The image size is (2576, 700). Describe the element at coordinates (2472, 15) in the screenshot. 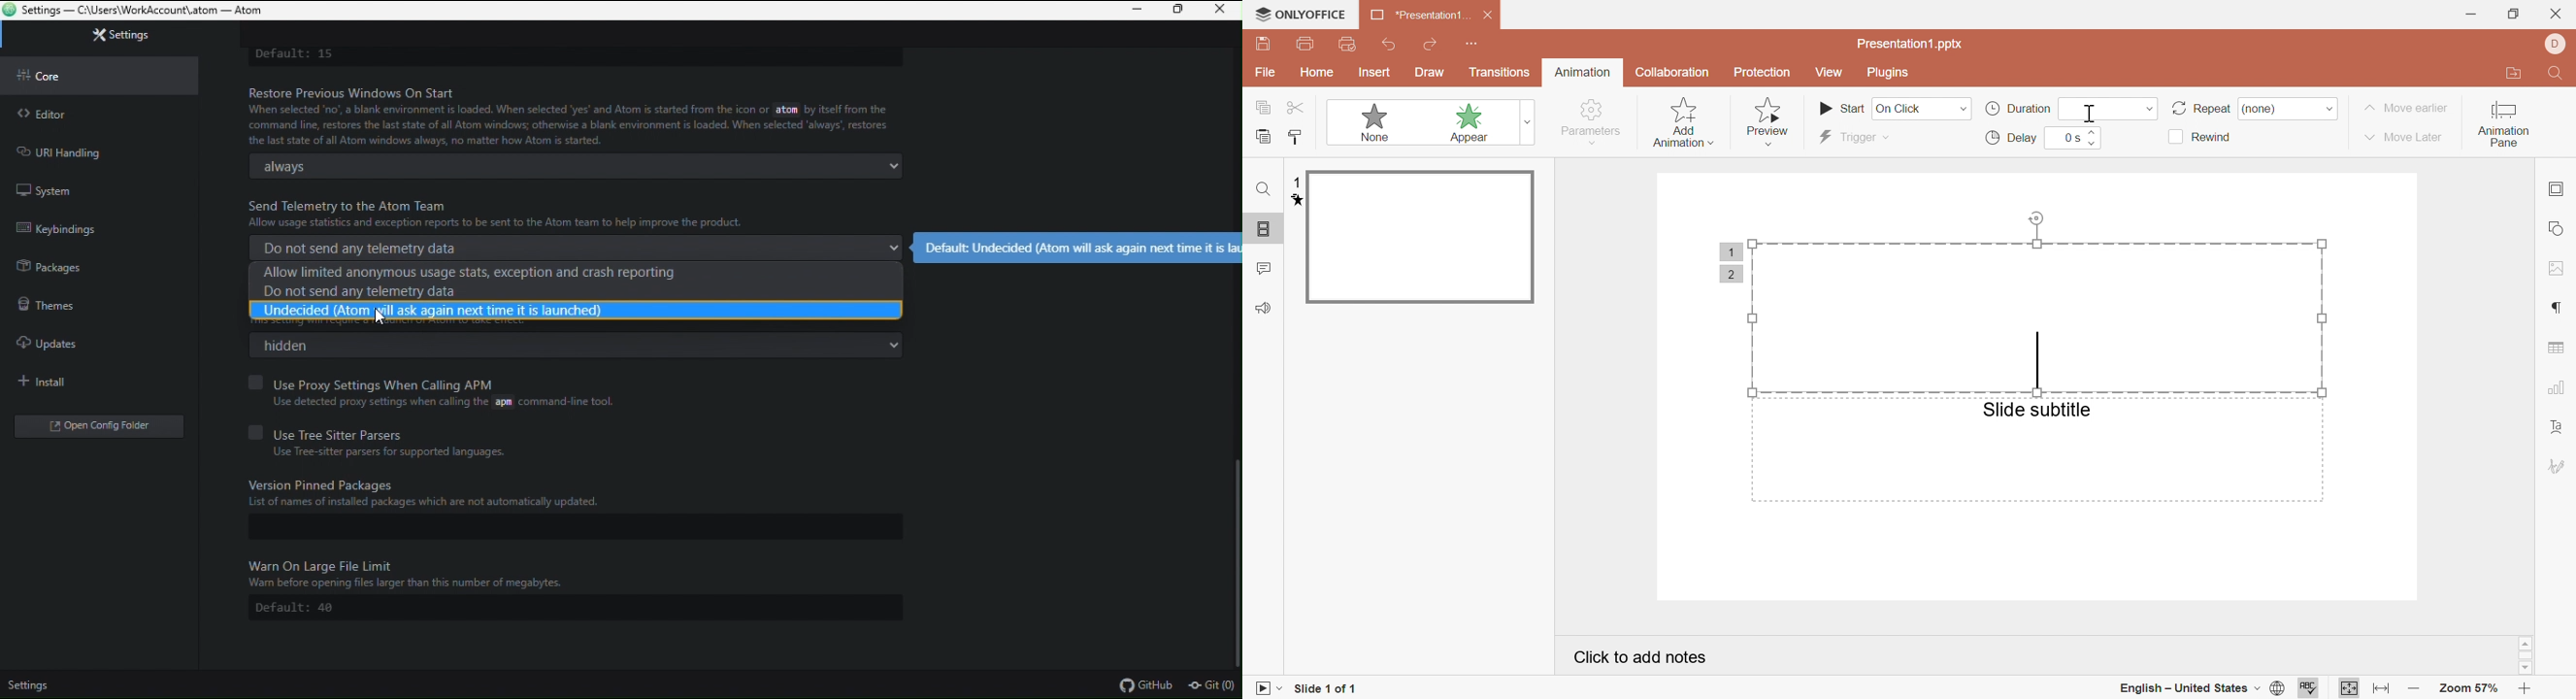

I see `minimize` at that location.